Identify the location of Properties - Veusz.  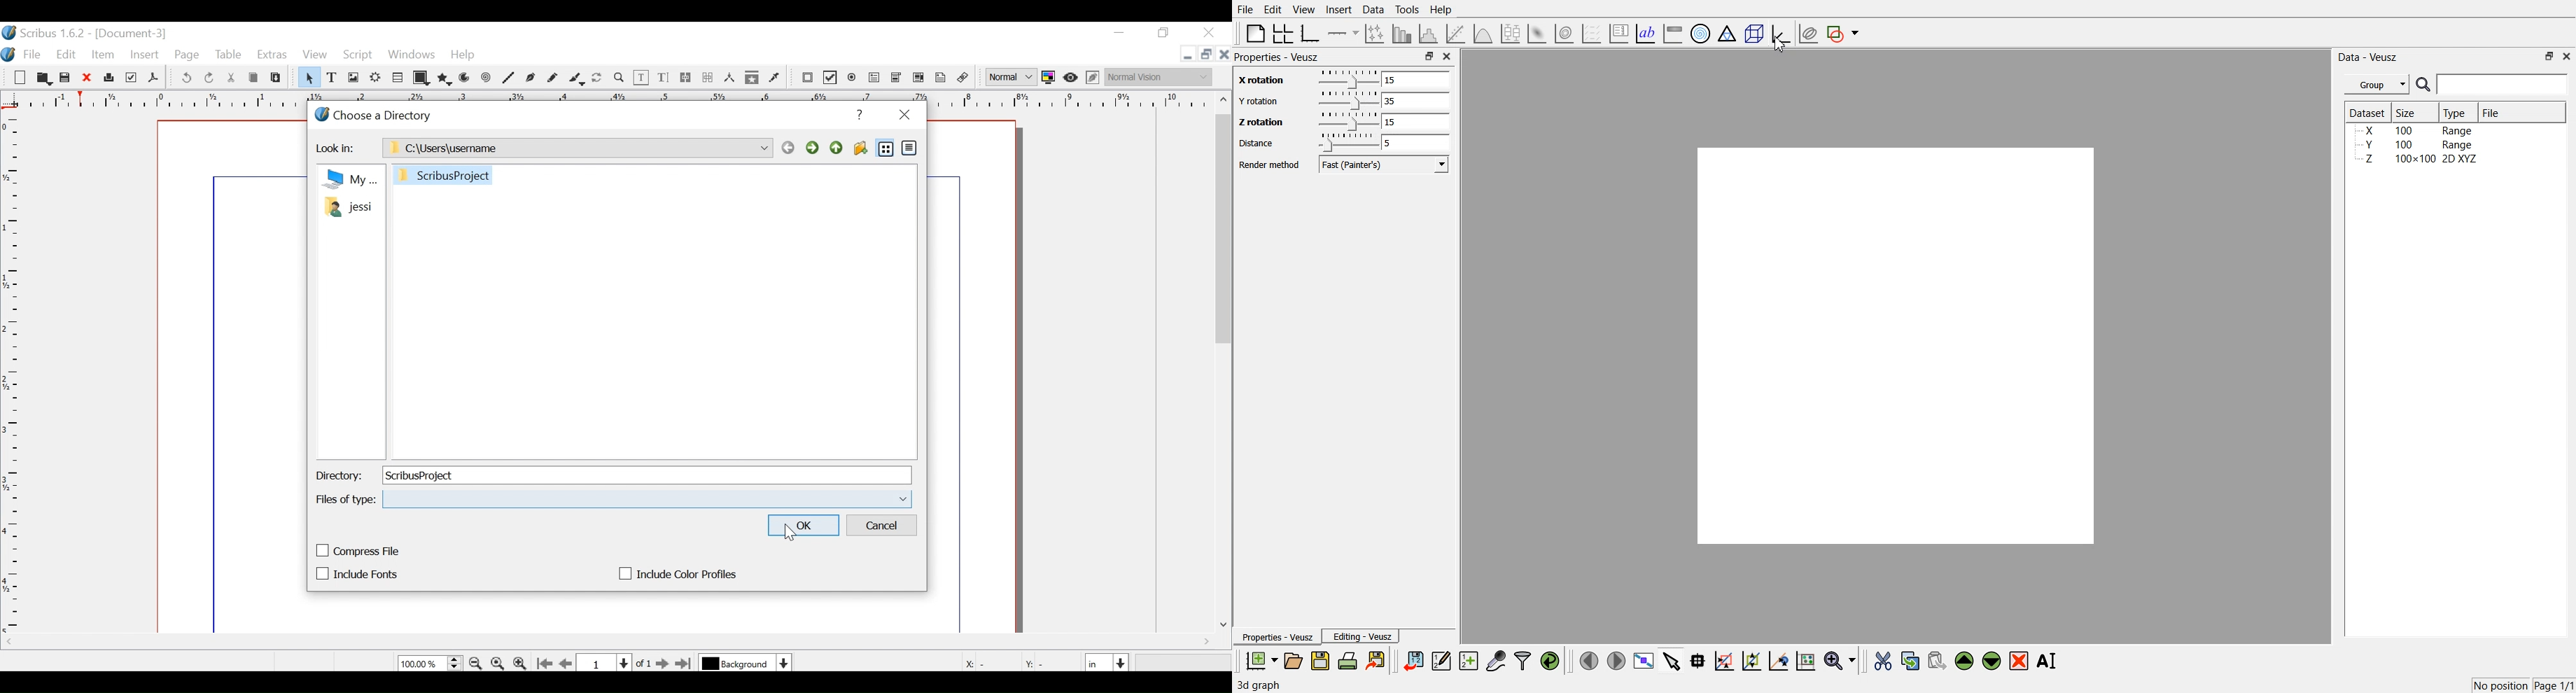
(1277, 57).